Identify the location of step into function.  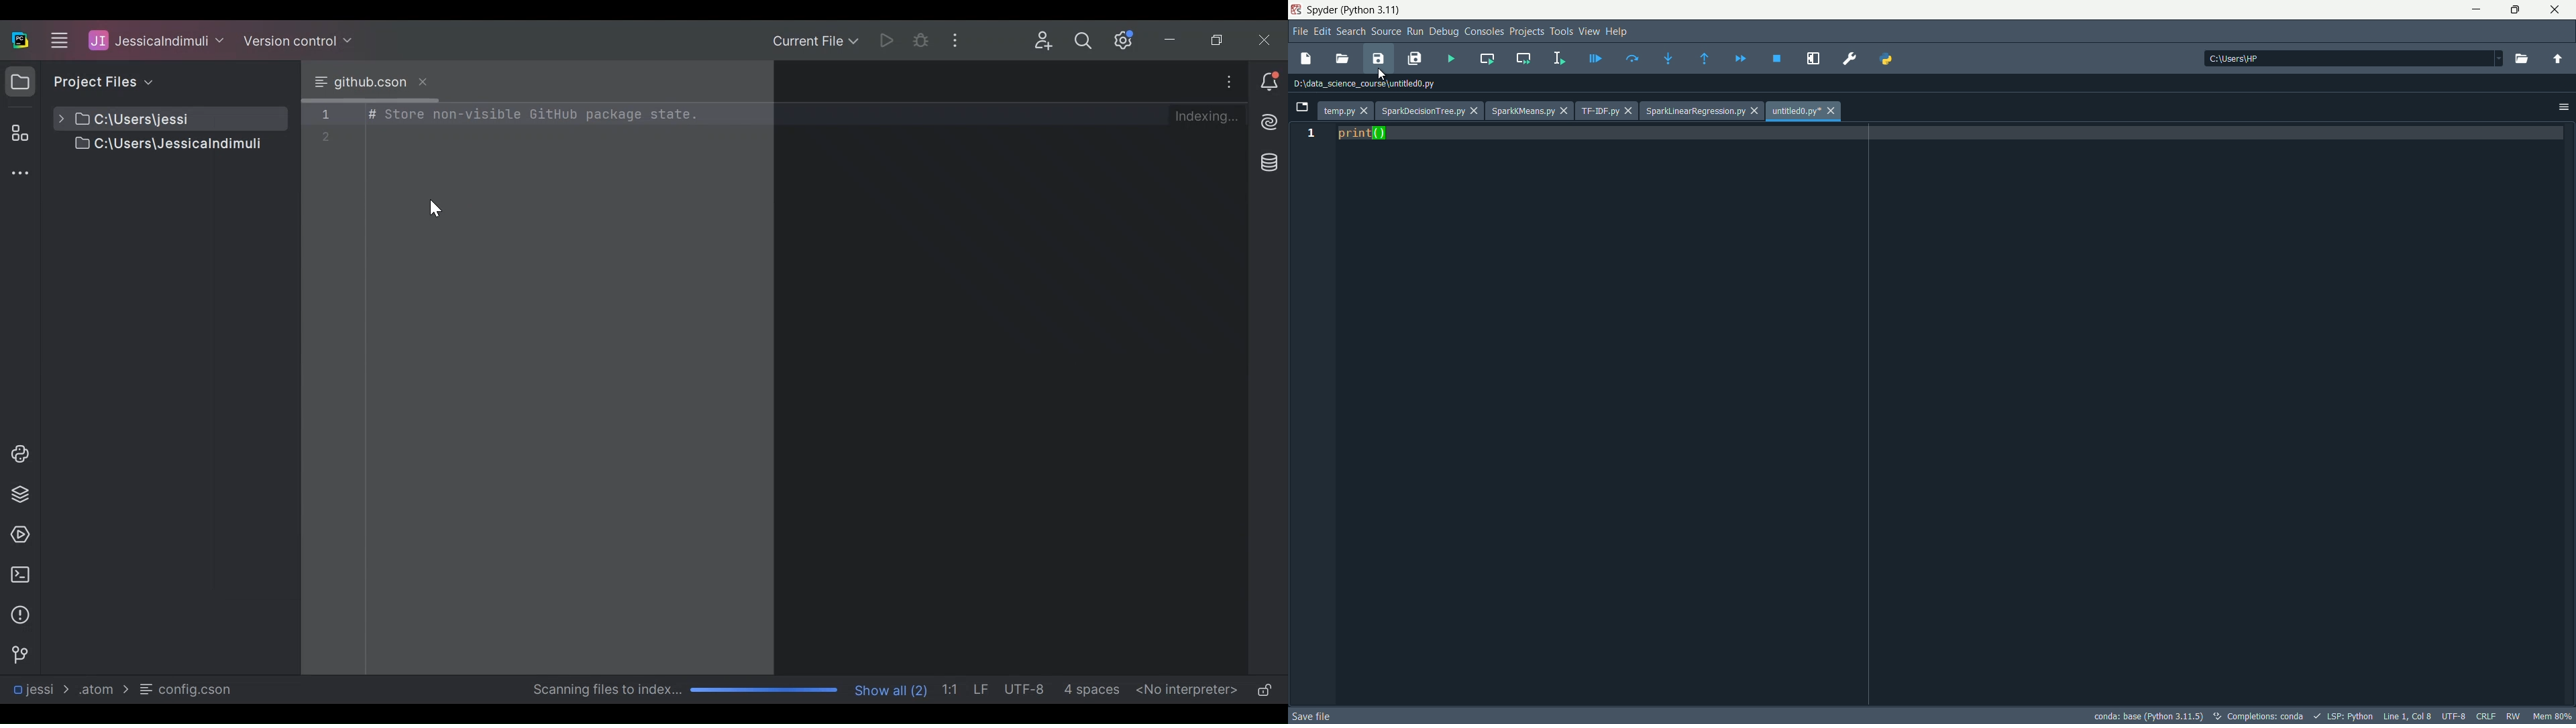
(1669, 58).